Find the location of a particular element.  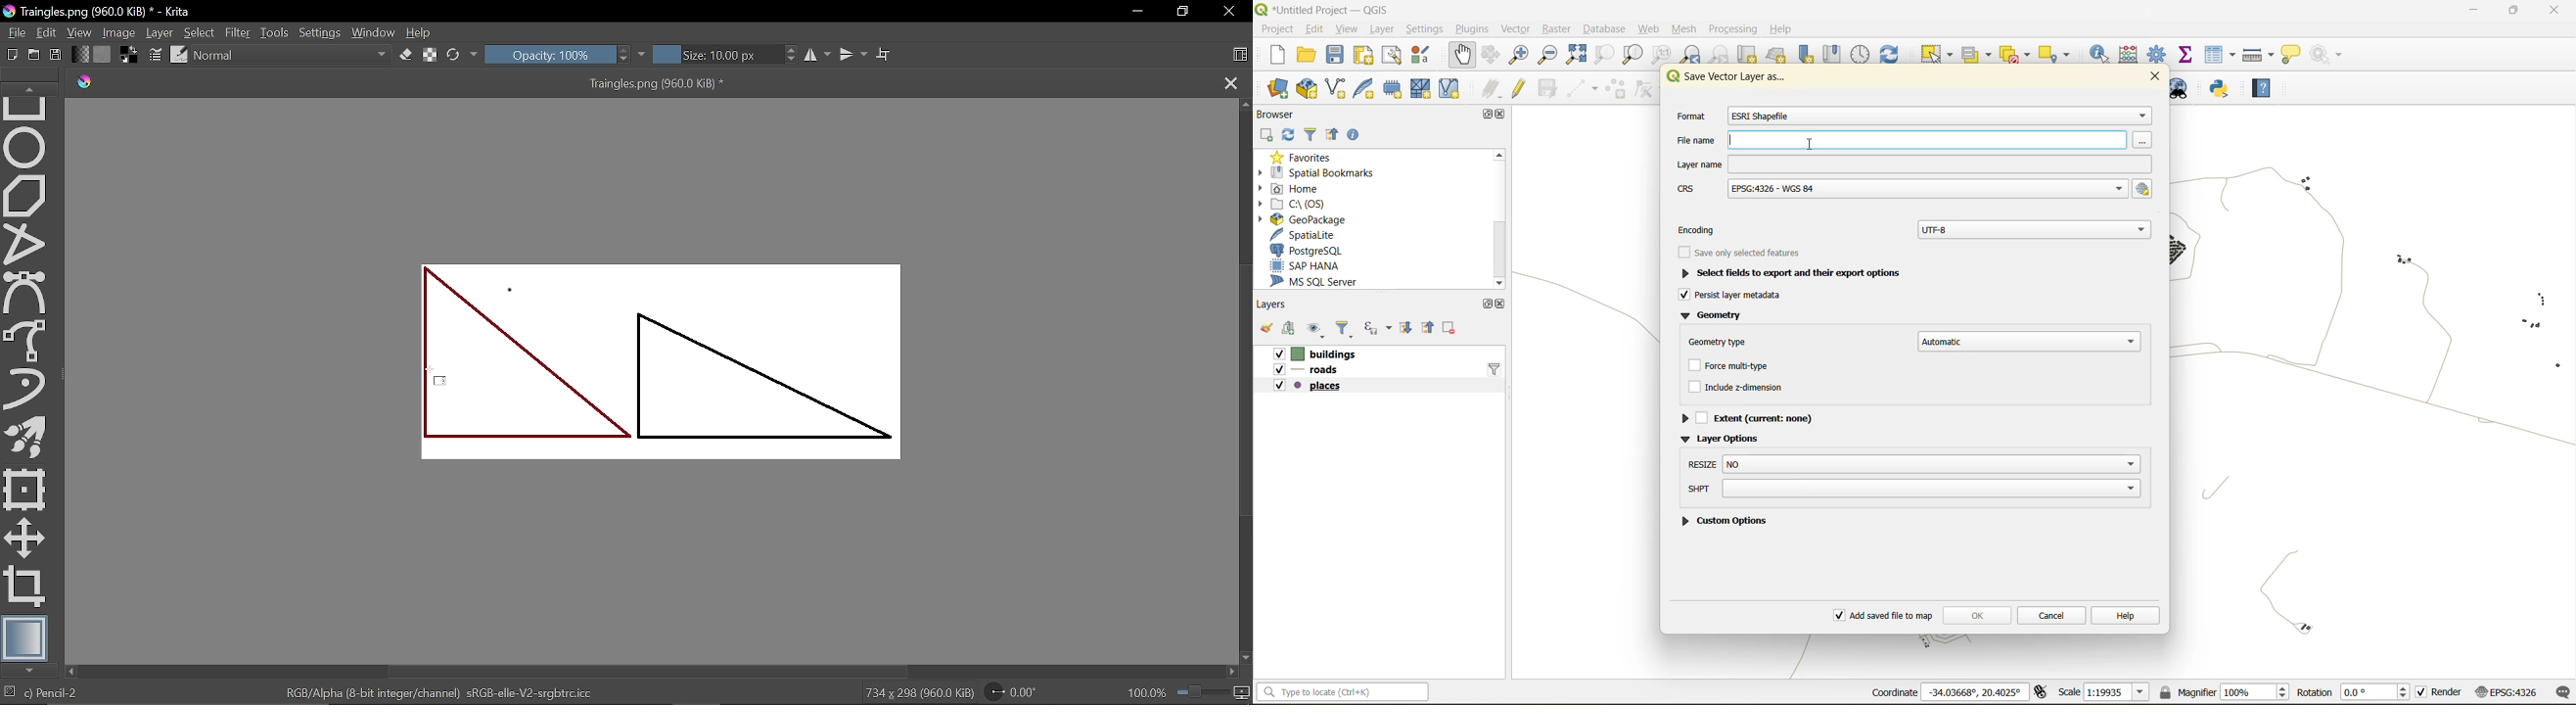

Choose workspace is located at coordinates (1240, 54).